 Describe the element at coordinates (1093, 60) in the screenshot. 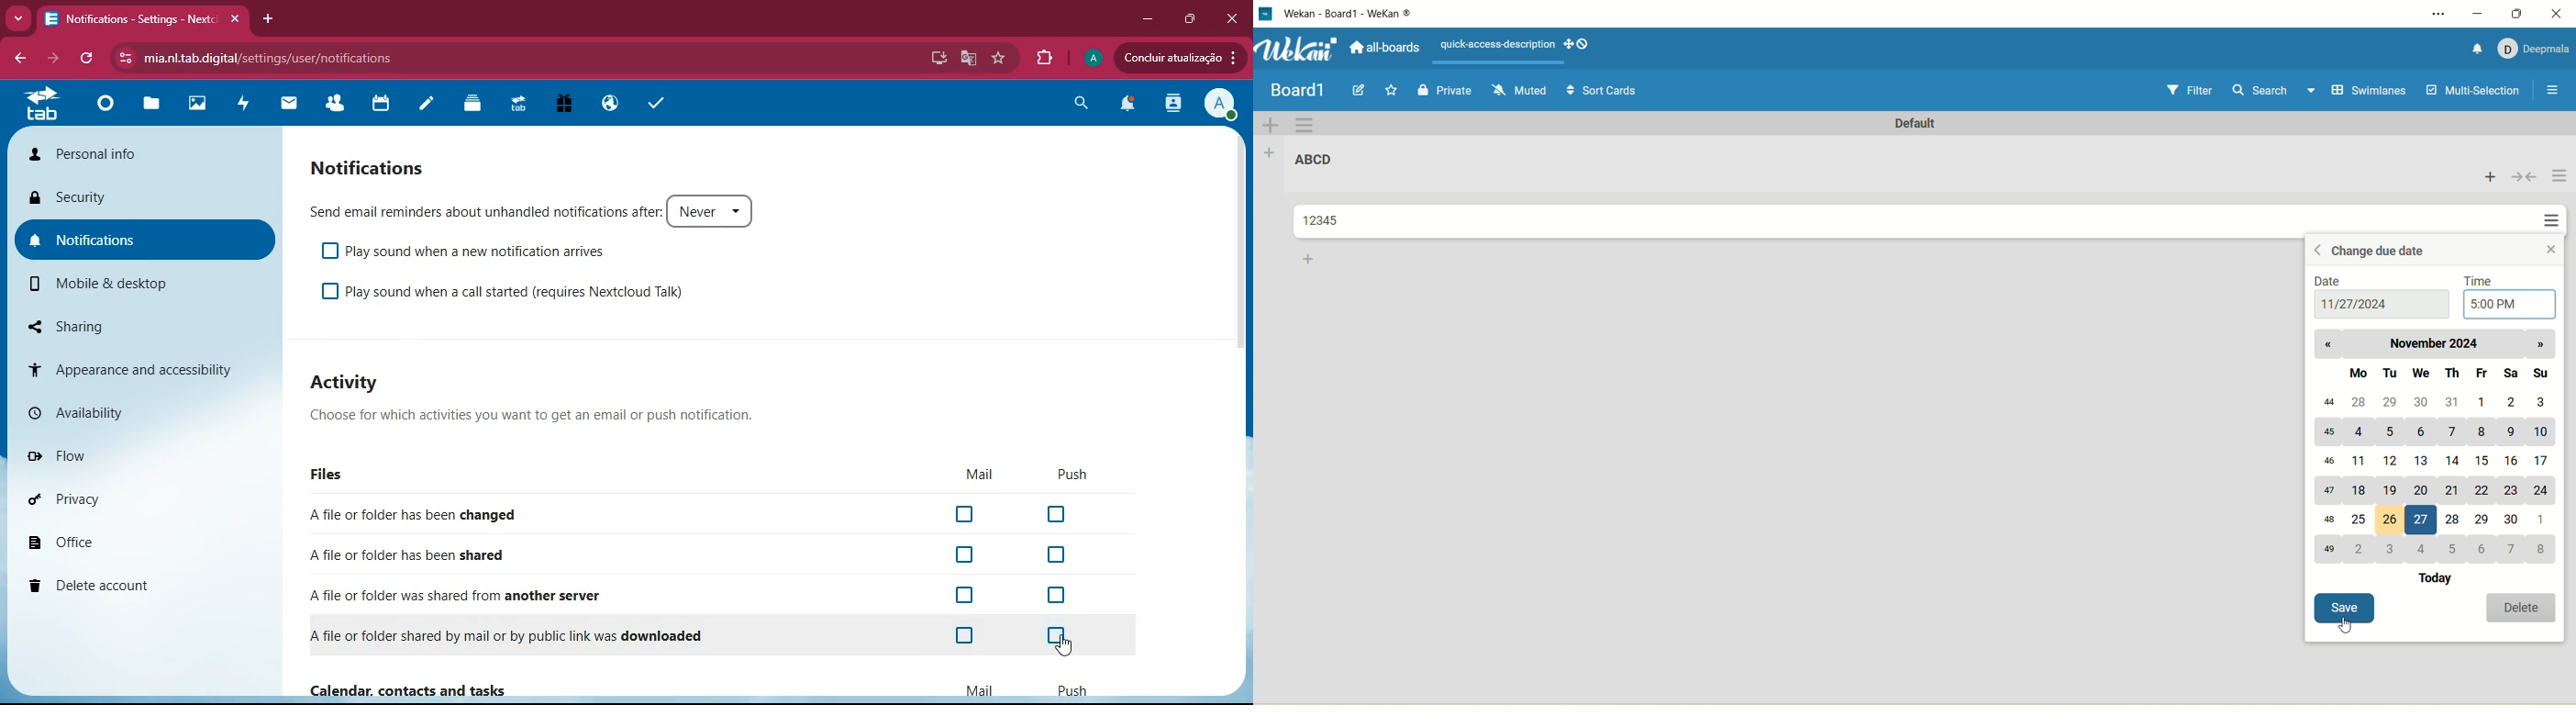

I see `profile` at that location.